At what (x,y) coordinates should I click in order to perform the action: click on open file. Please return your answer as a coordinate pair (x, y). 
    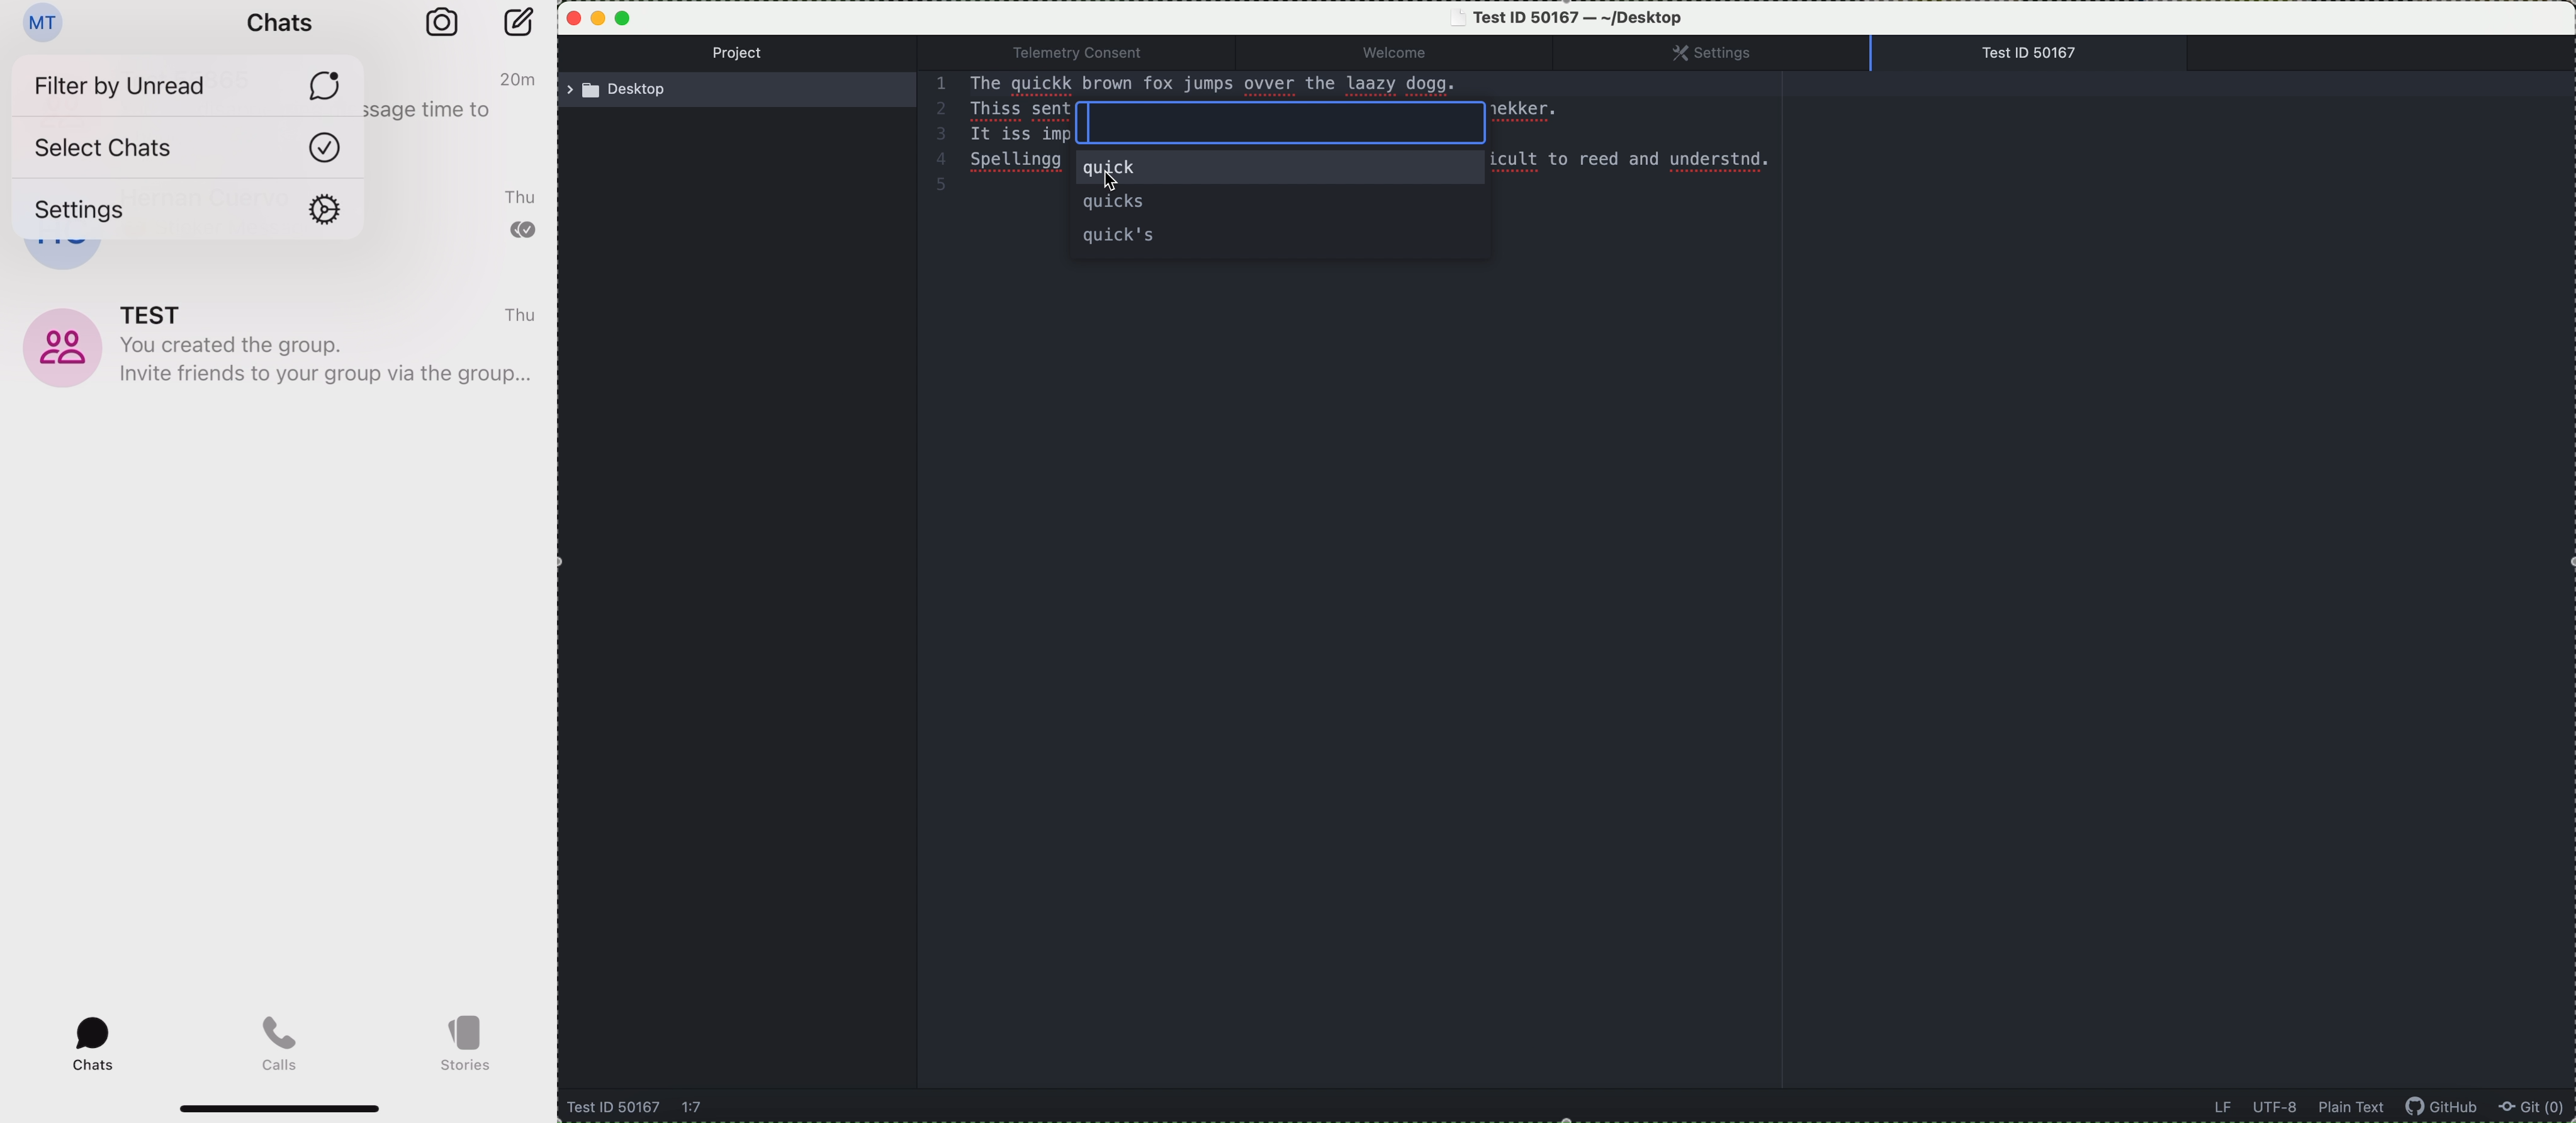
    Looking at the image, I should click on (2036, 53).